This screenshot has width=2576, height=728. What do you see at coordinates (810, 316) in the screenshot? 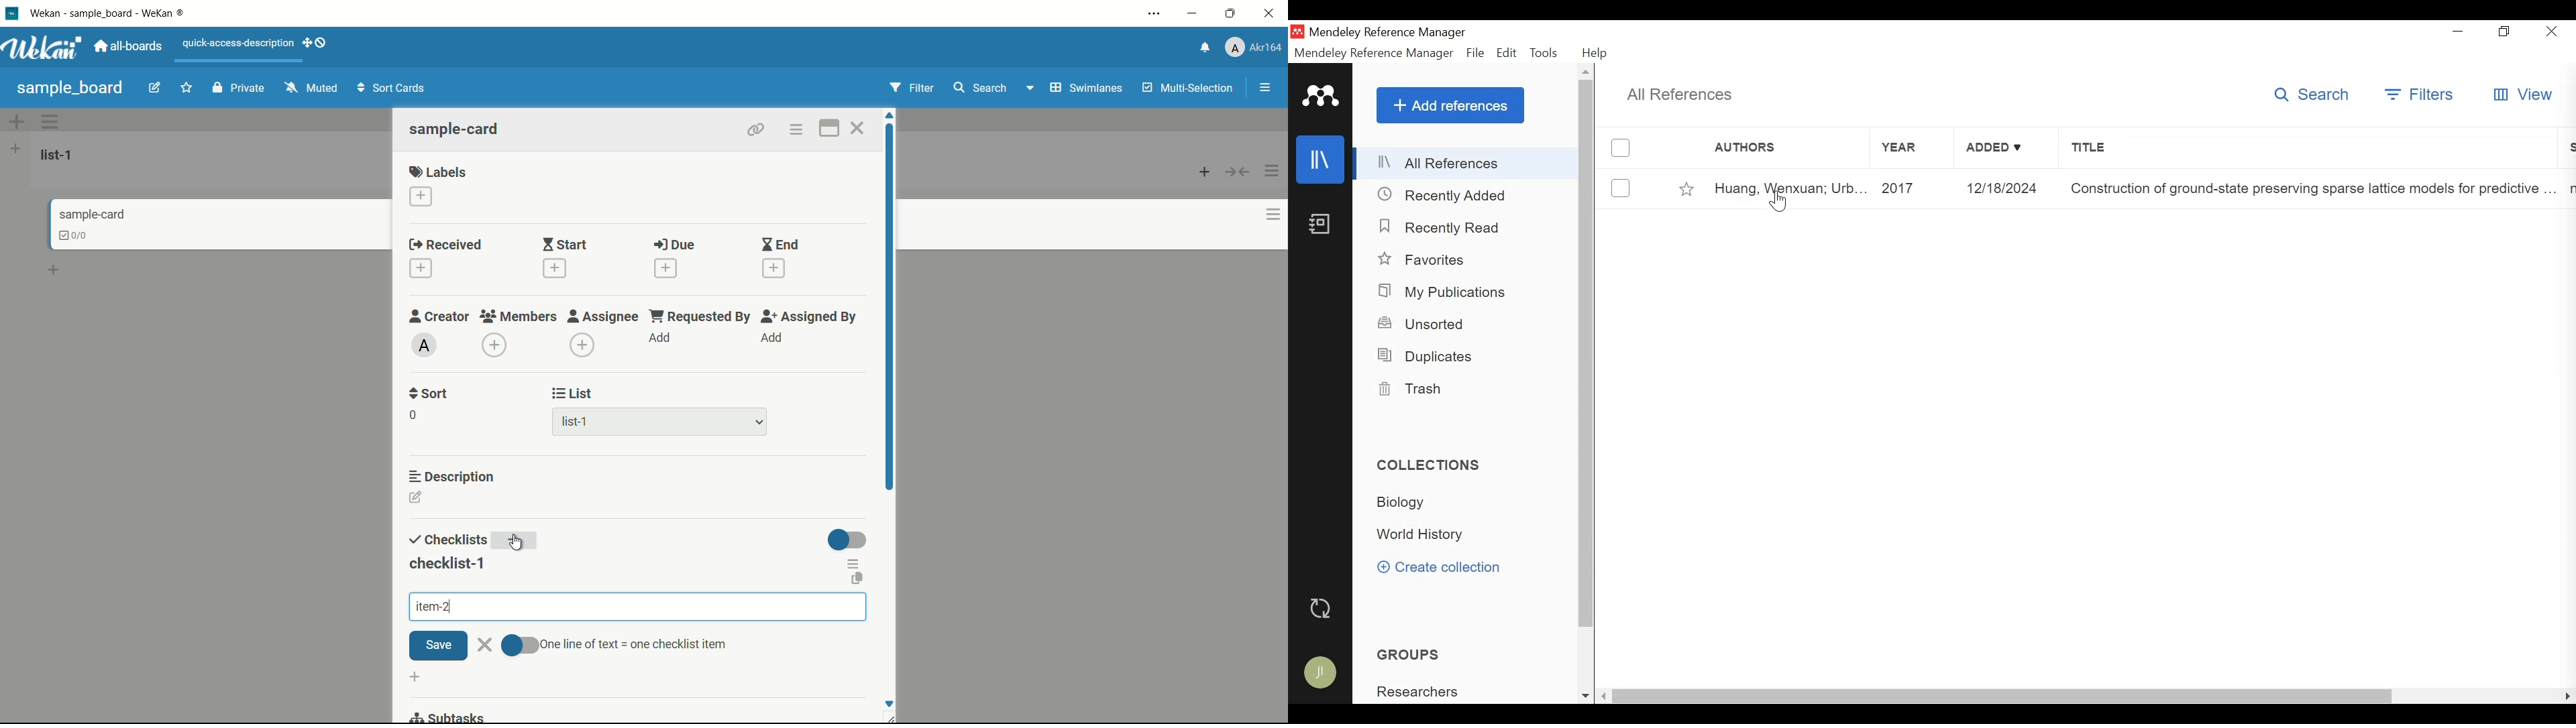
I see `assigned by` at bounding box center [810, 316].